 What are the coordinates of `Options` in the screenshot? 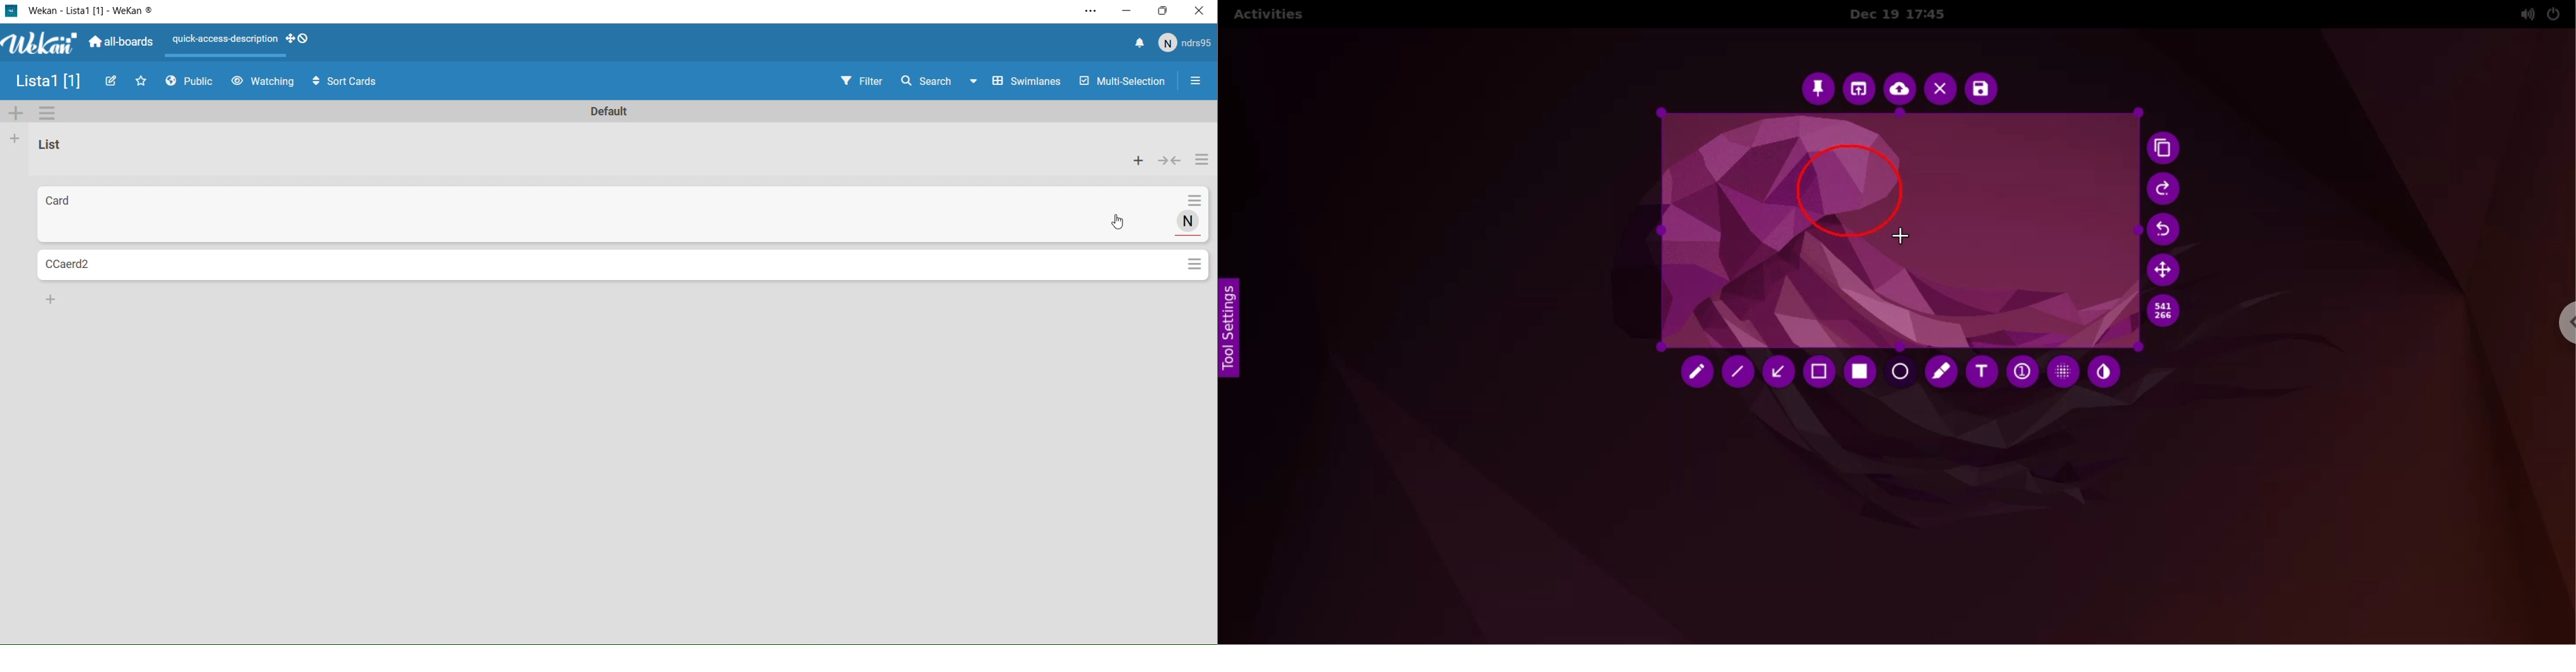 It's located at (1195, 82).